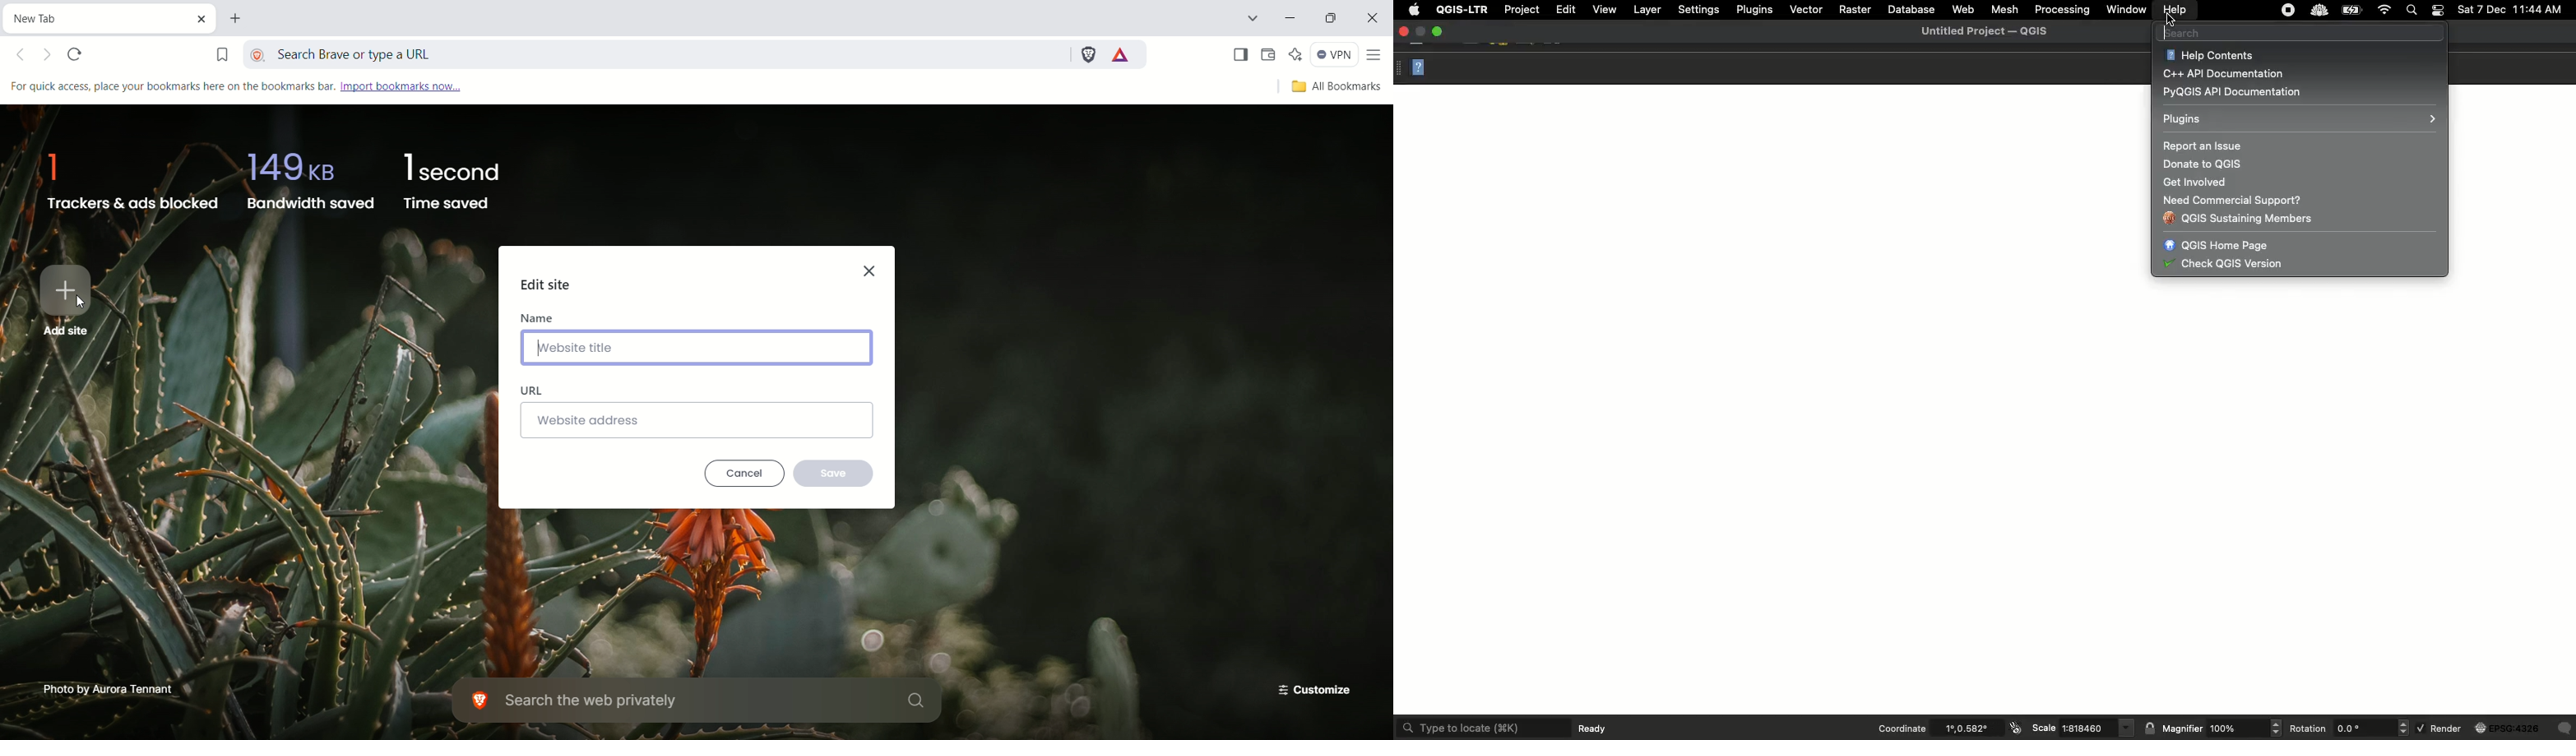 This screenshot has height=756, width=2576. What do you see at coordinates (2495, 731) in the screenshot?
I see `Render` at bounding box center [2495, 731].